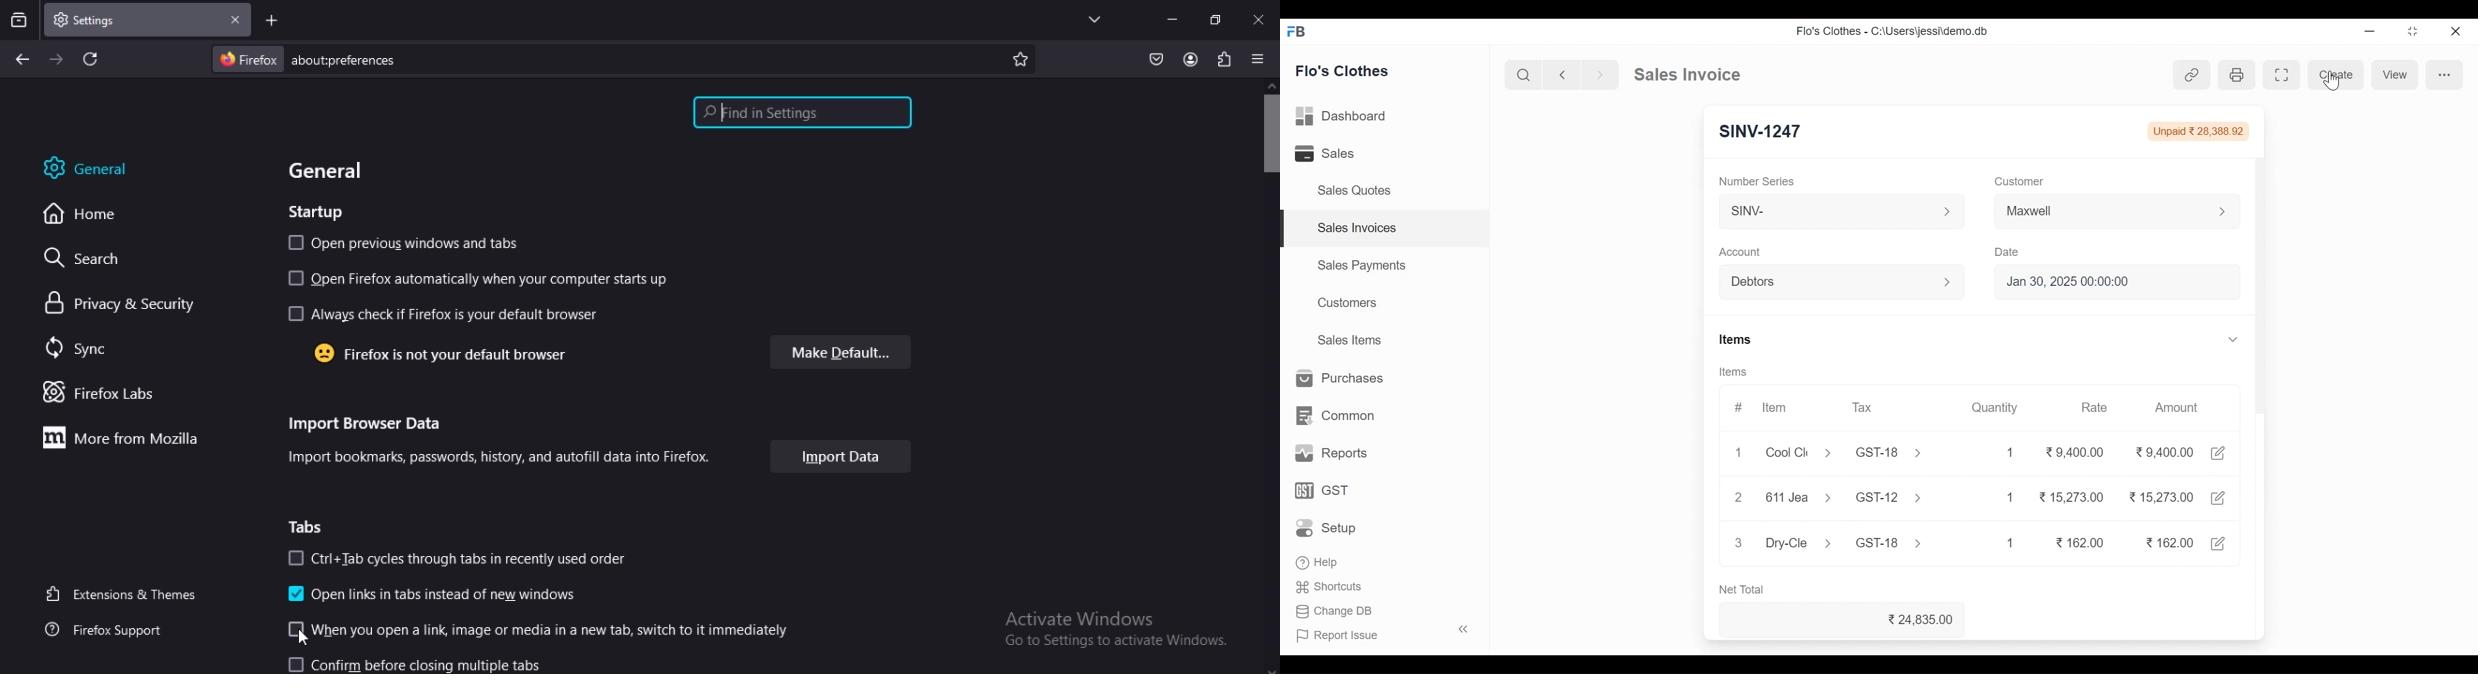 This screenshot has width=2492, height=700. Describe the element at coordinates (2010, 542) in the screenshot. I see `1` at that location.